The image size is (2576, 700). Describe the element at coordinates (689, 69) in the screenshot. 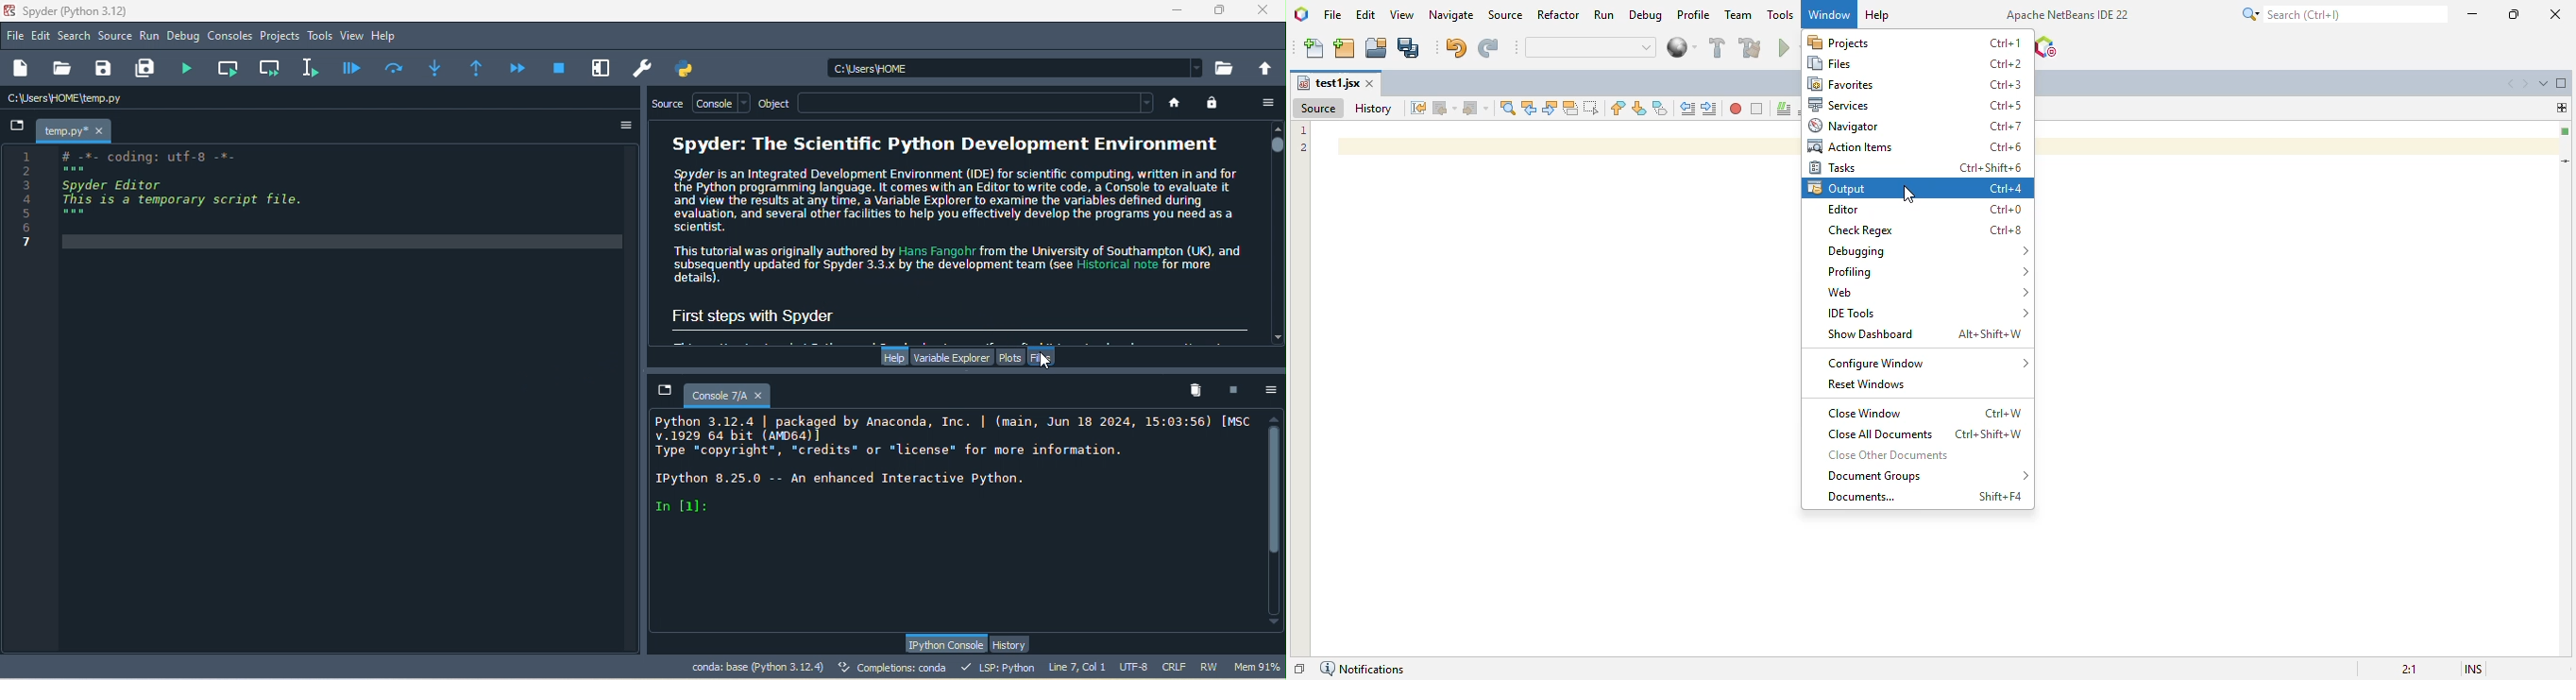

I see `pythonpath manager` at that location.